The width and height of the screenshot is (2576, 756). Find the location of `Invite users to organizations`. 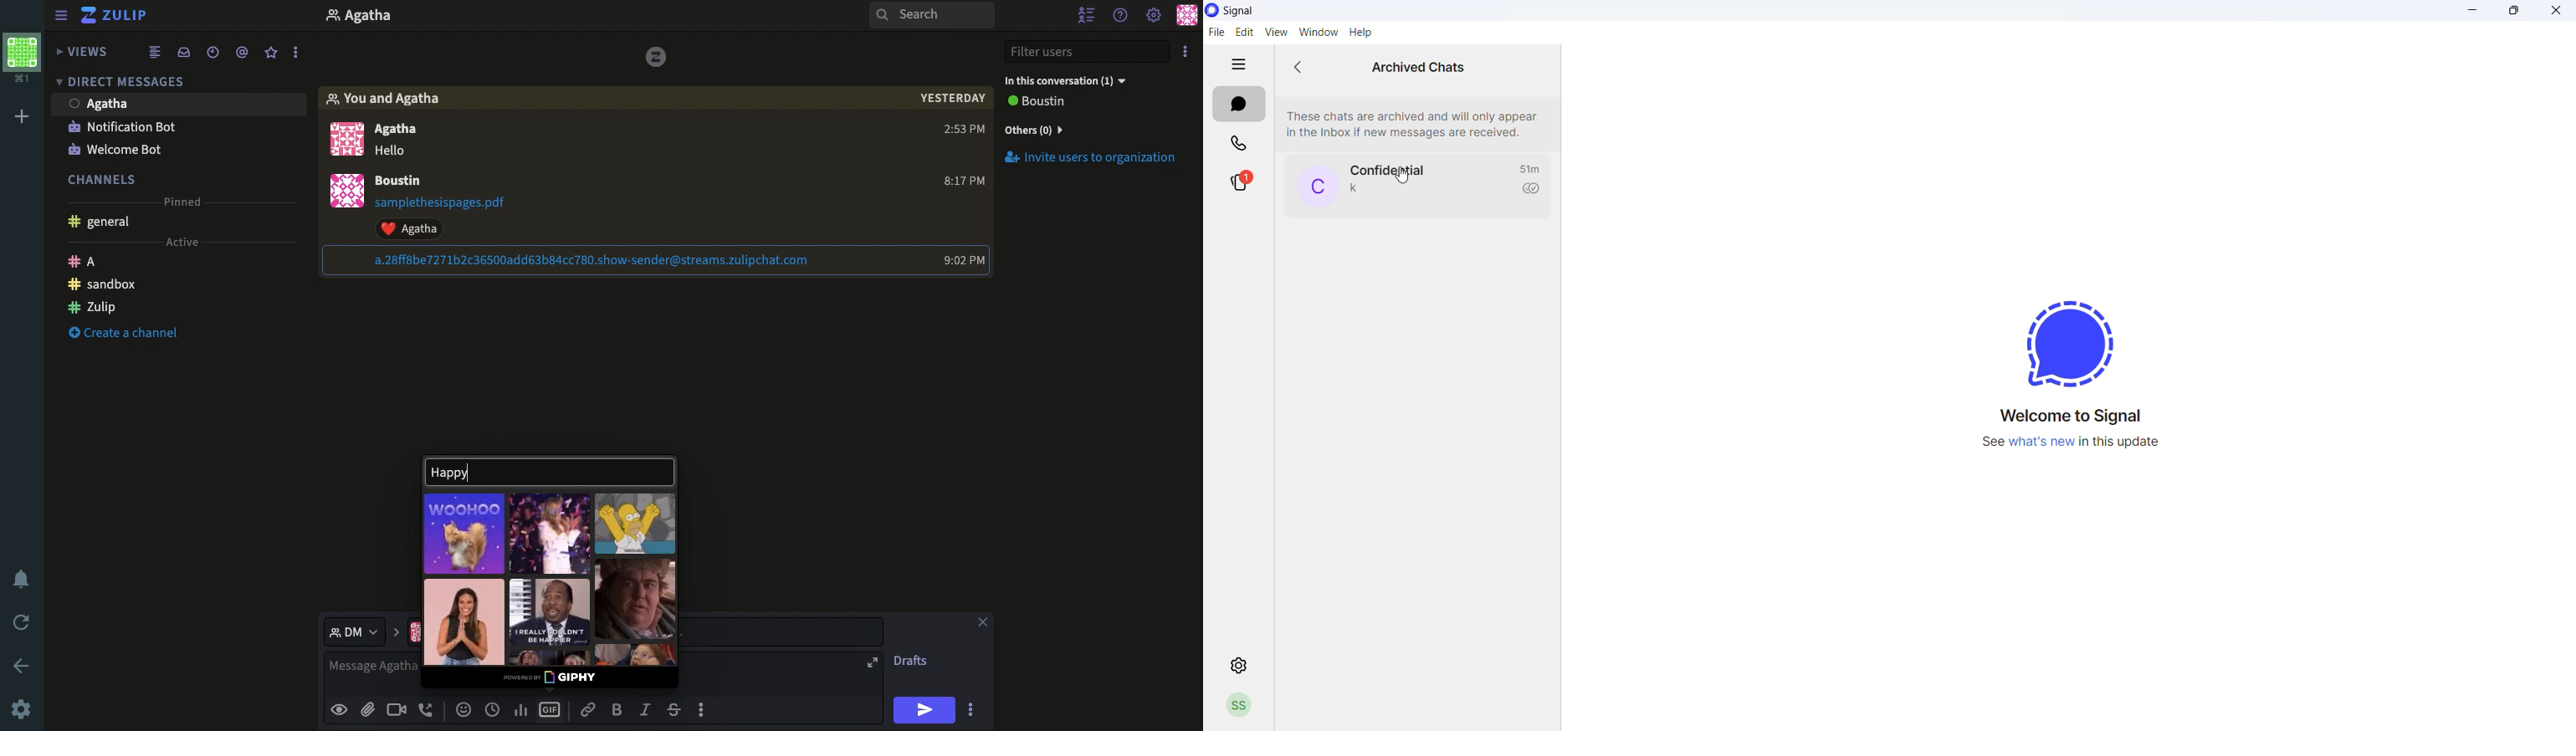

Invite users to organizations is located at coordinates (1096, 161).